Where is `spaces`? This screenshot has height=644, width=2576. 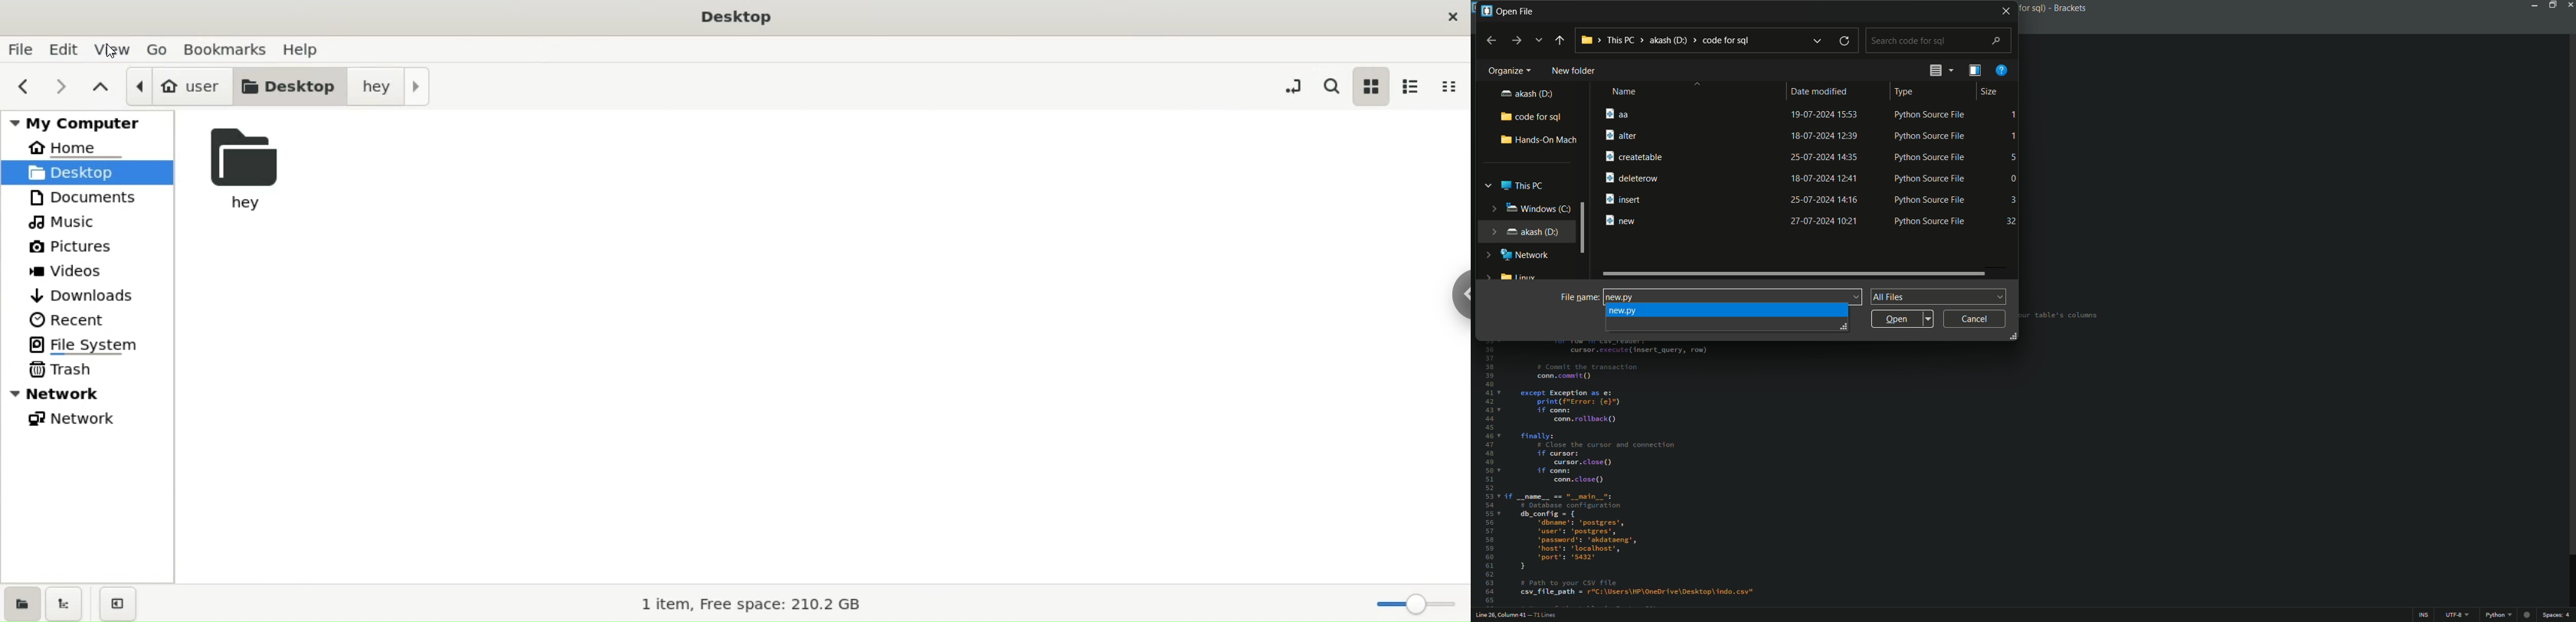 spaces is located at coordinates (2559, 617).